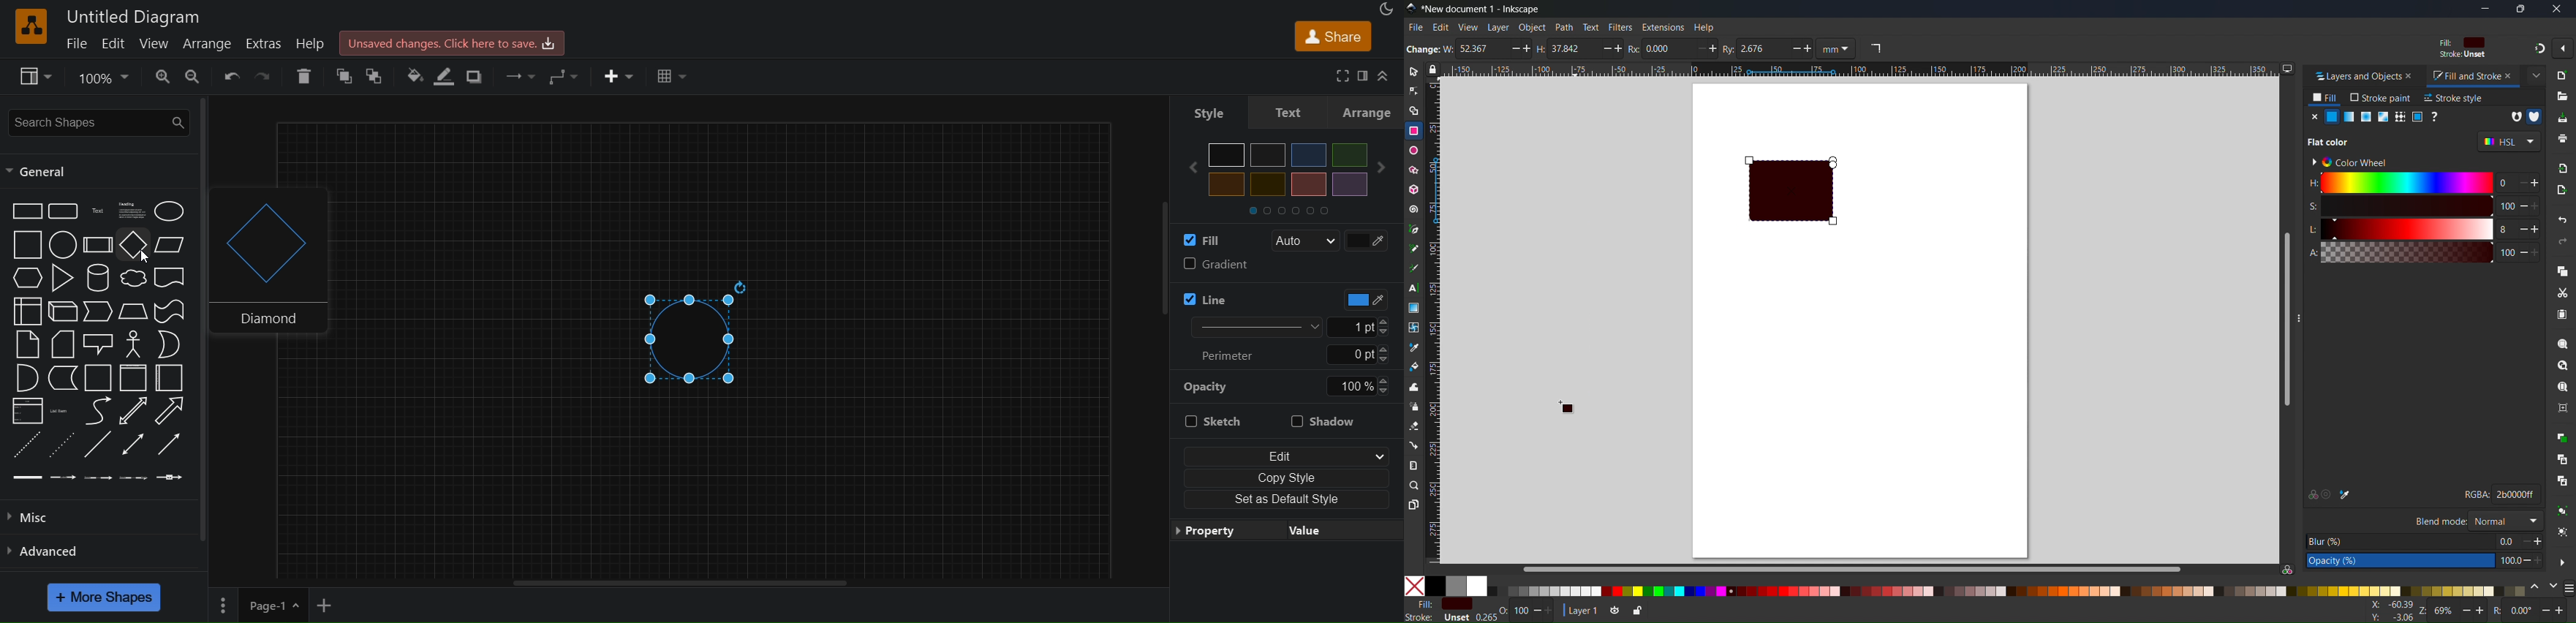 This screenshot has width=2576, height=644. Describe the element at coordinates (2563, 533) in the screenshot. I see `Ungroup` at that location.